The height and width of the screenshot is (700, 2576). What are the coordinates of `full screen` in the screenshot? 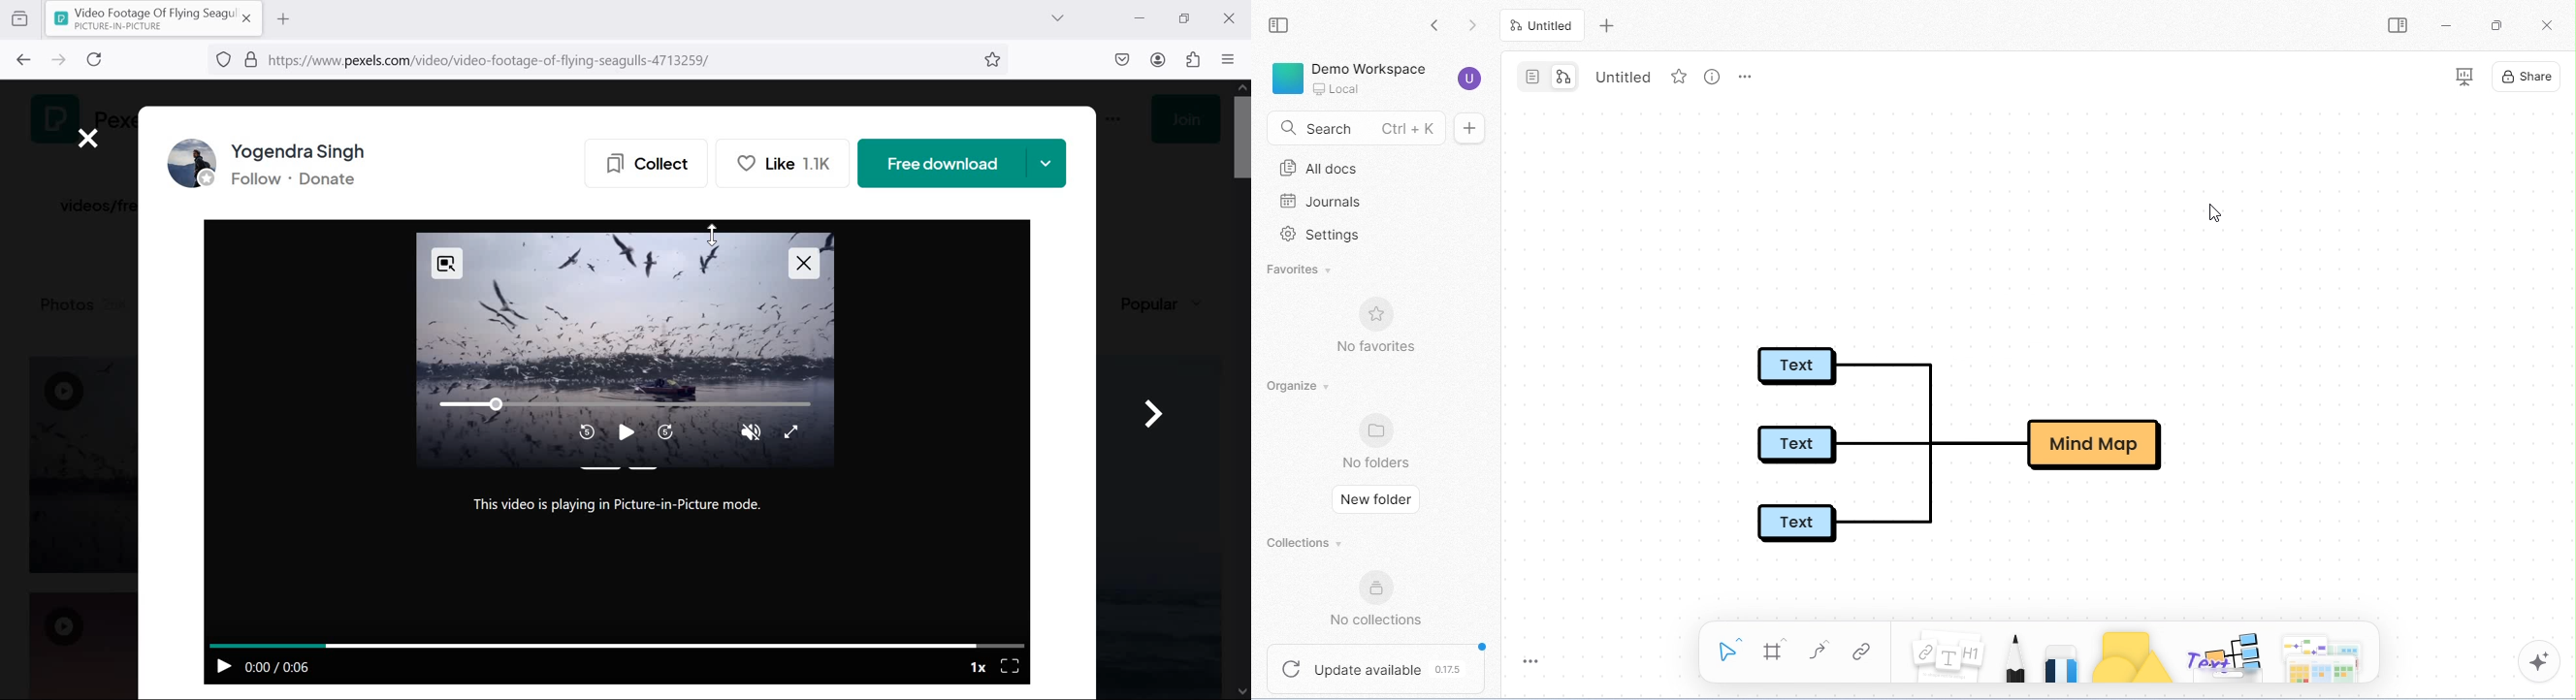 It's located at (1013, 665).